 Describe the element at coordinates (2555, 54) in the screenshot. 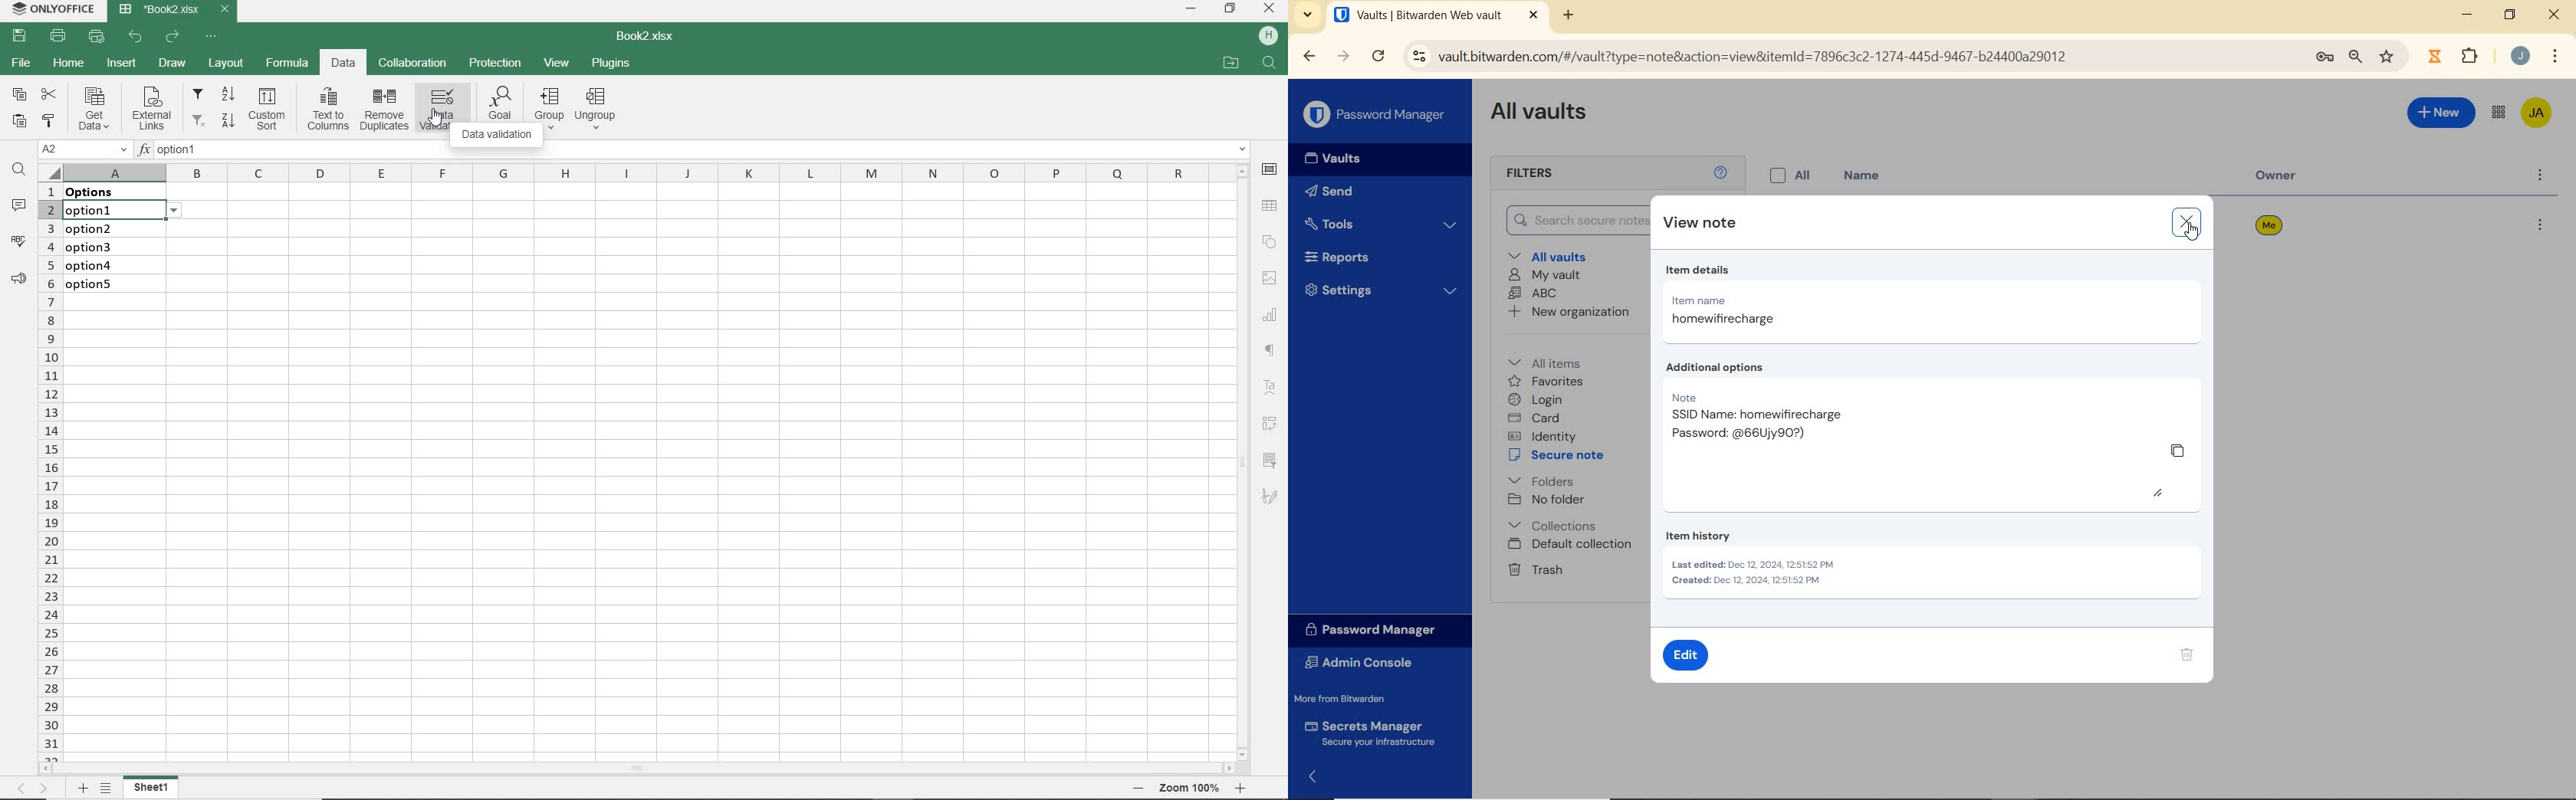

I see `More Options` at that location.